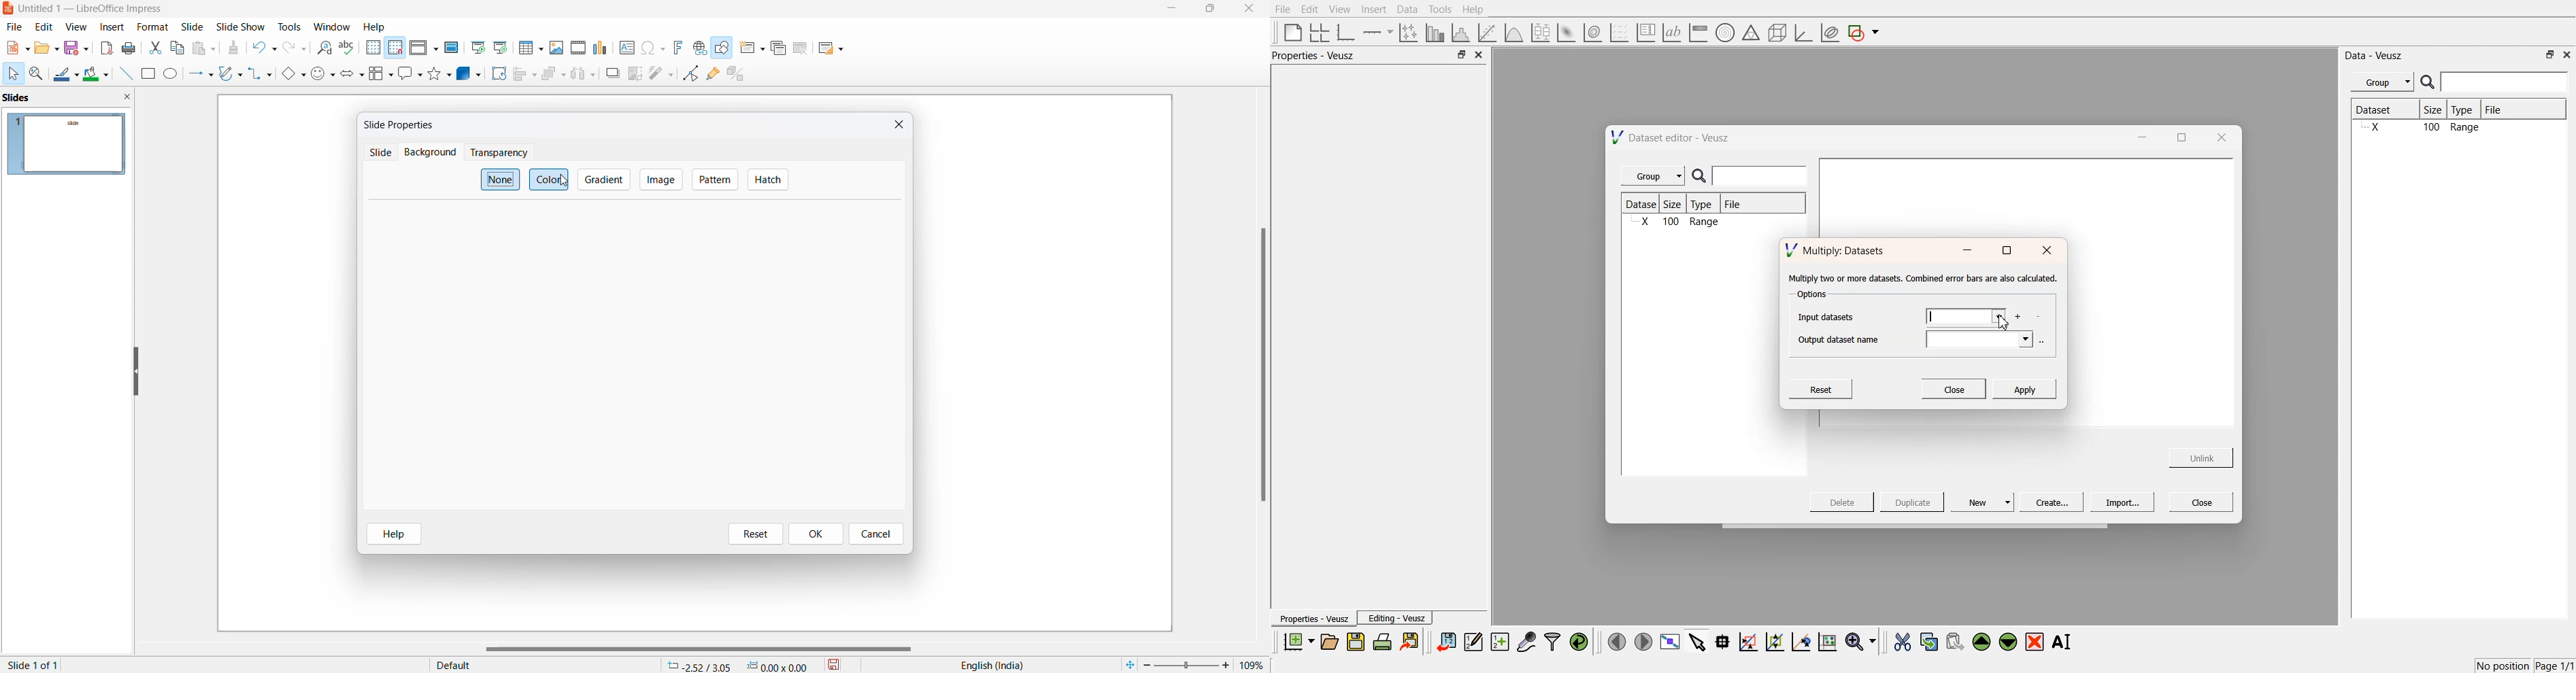 The image size is (2576, 700). Describe the element at coordinates (577, 48) in the screenshot. I see `insert audio or video` at that location.